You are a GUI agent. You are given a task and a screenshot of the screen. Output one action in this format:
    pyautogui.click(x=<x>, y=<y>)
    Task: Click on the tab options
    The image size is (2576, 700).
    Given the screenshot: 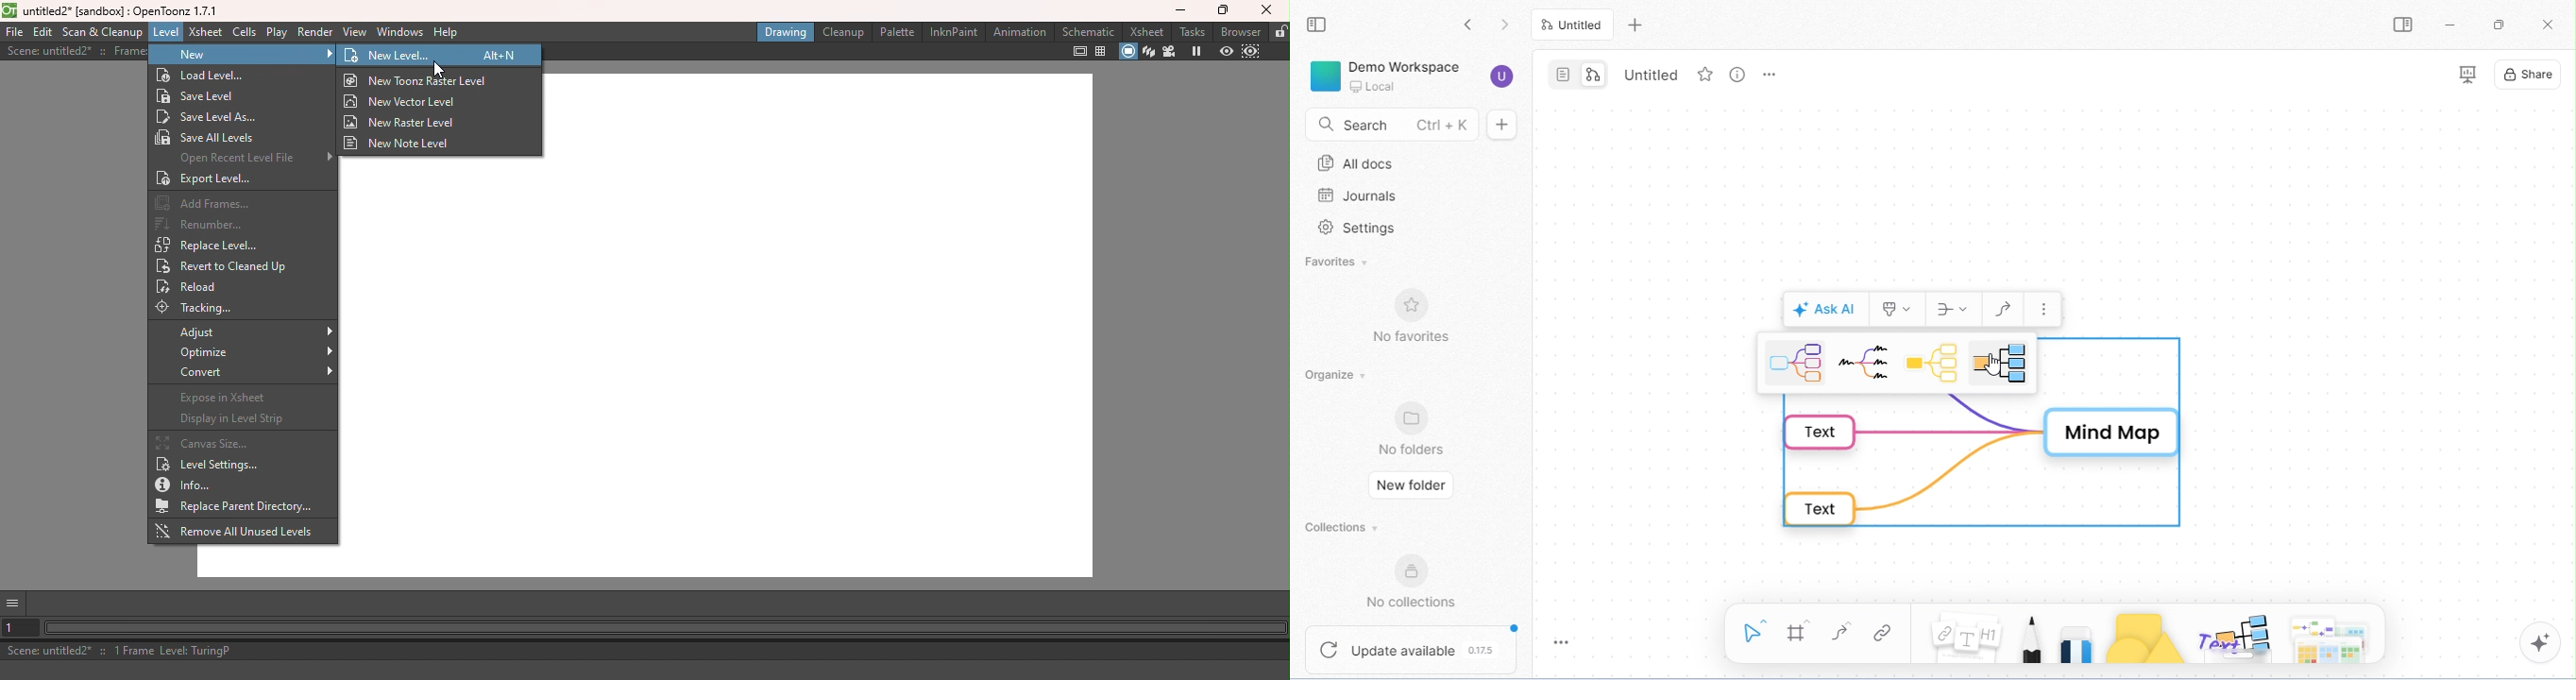 What is the action you would take?
    pyautogui.click(x=1768, y=75)
    